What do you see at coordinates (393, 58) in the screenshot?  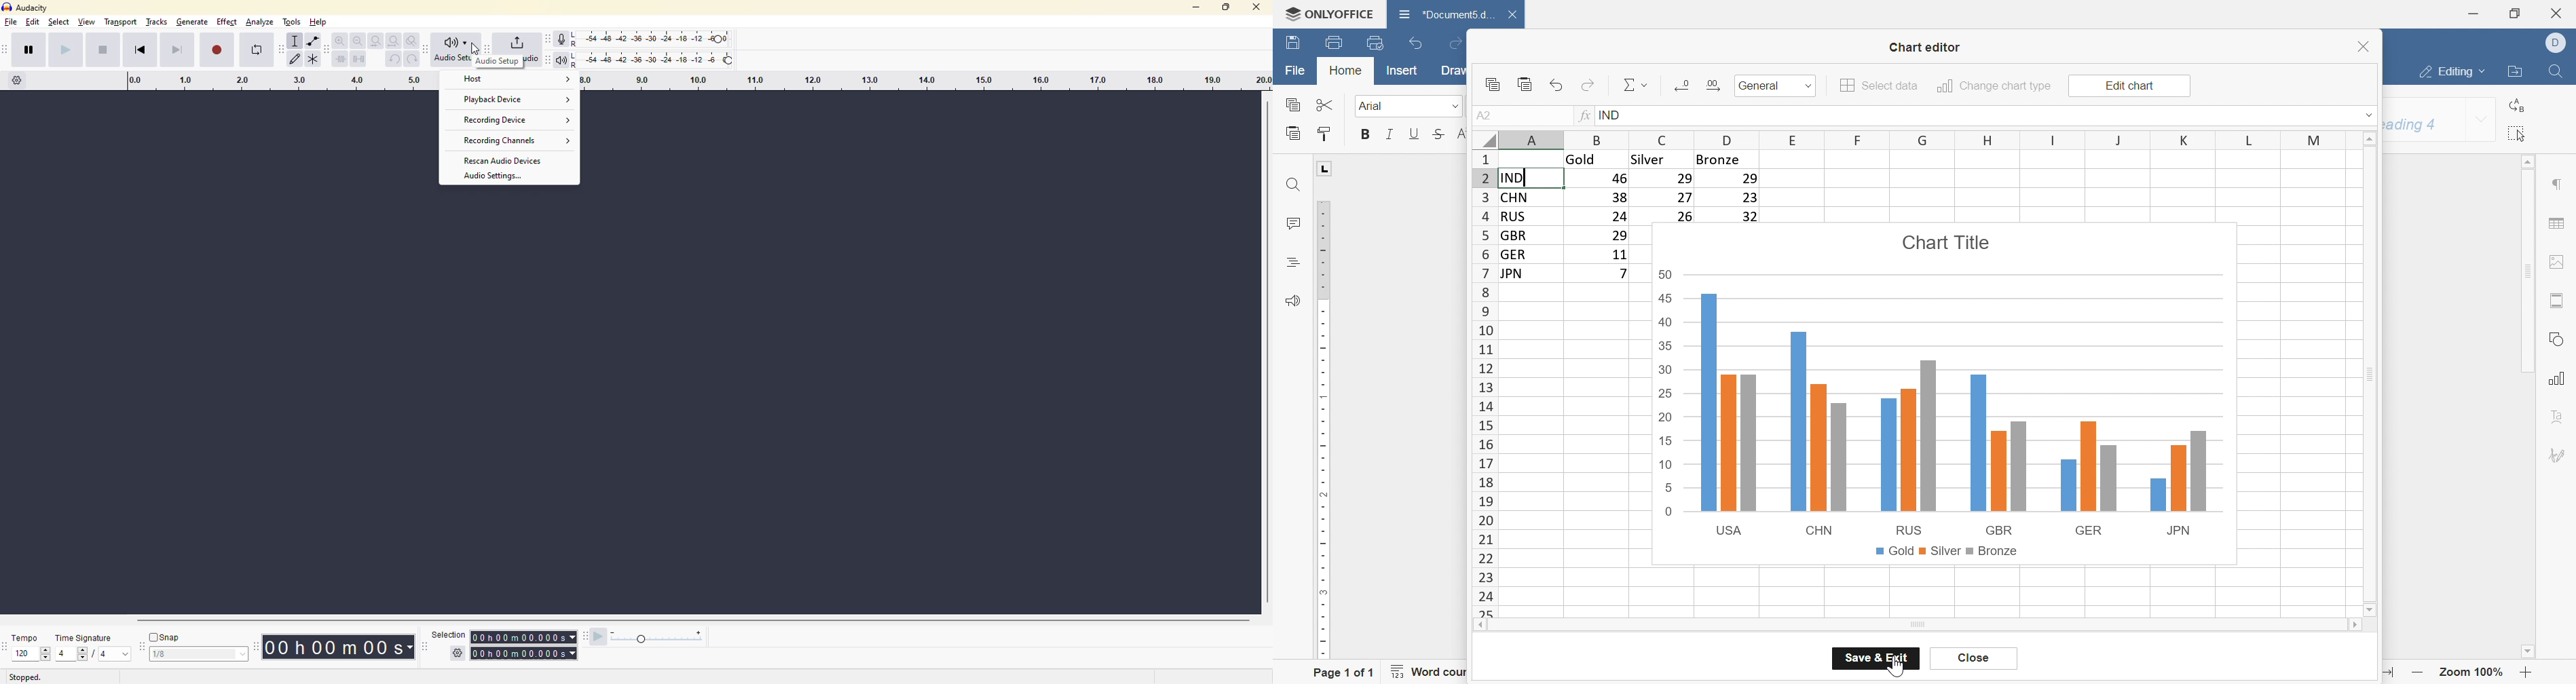 I see `undo` at bounding box center [393, 58].